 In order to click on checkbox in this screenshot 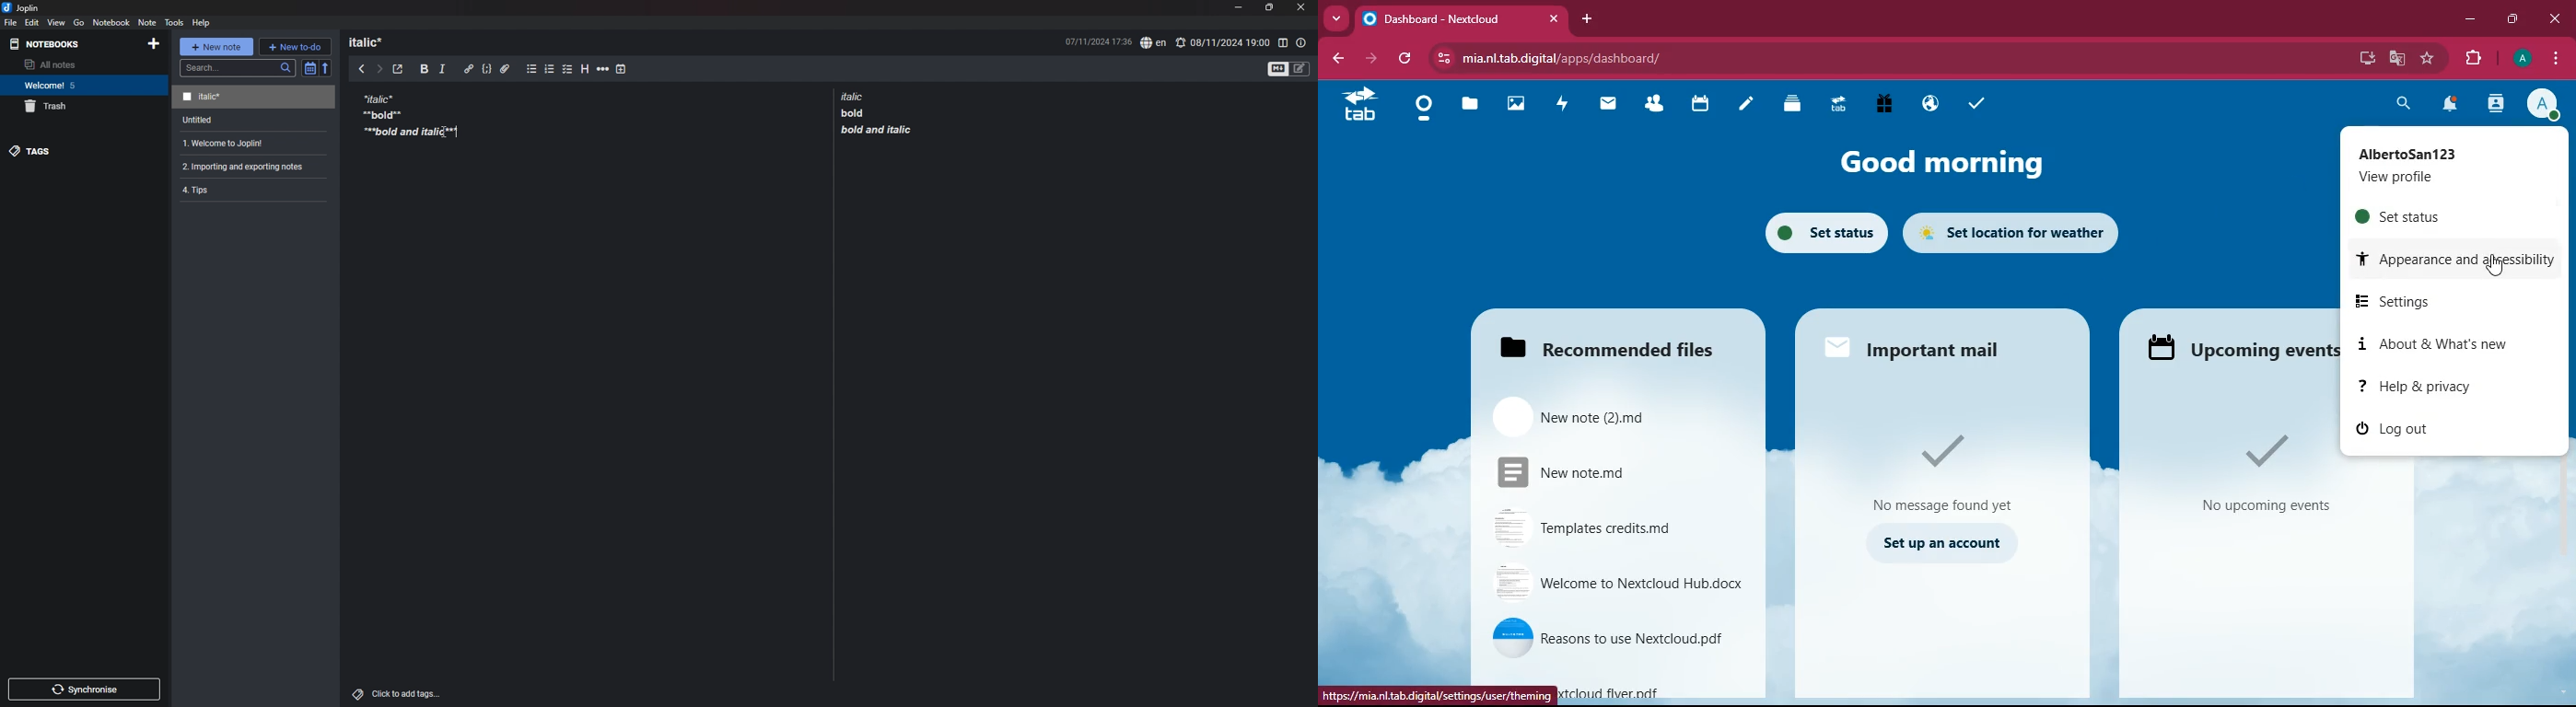, I will do `click(568, 70)`.